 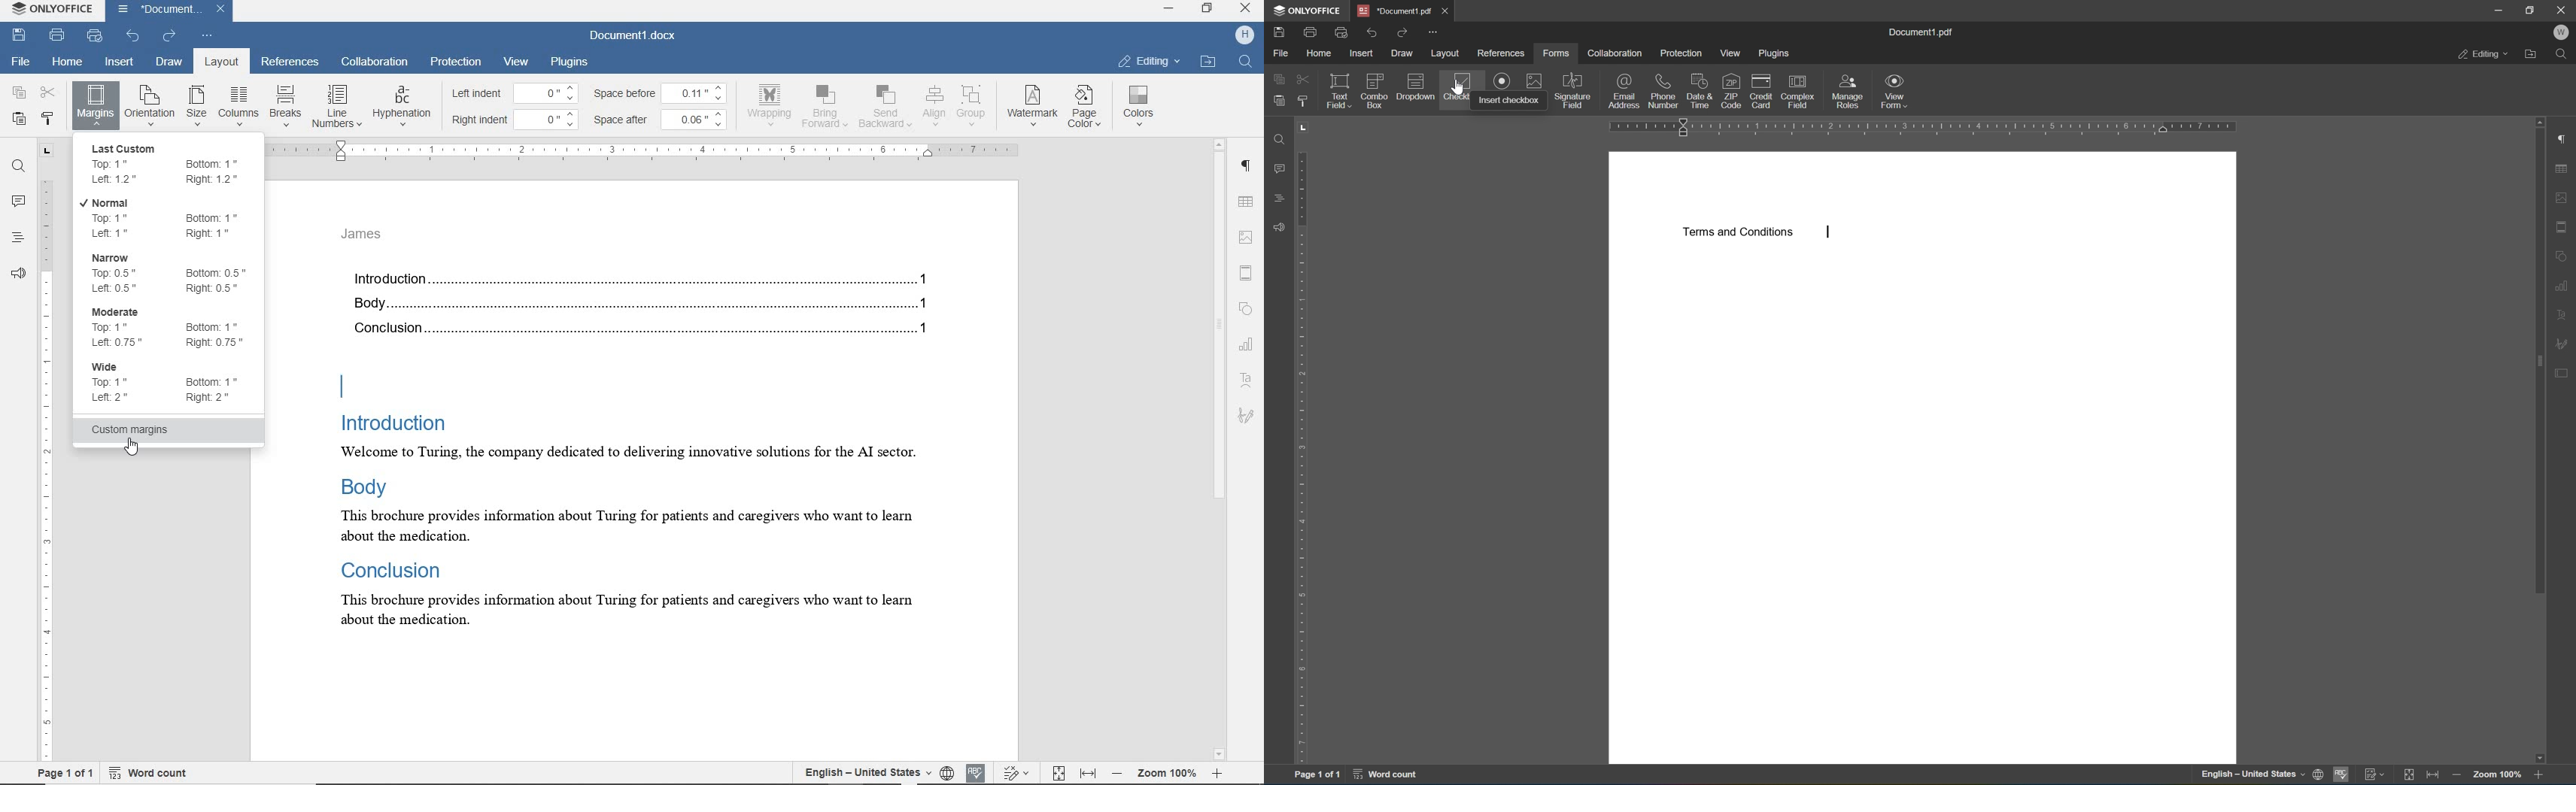 What do you see at coordinates (22, 59) in the screenshot?
I see `file` at bounding box center [22, 59].